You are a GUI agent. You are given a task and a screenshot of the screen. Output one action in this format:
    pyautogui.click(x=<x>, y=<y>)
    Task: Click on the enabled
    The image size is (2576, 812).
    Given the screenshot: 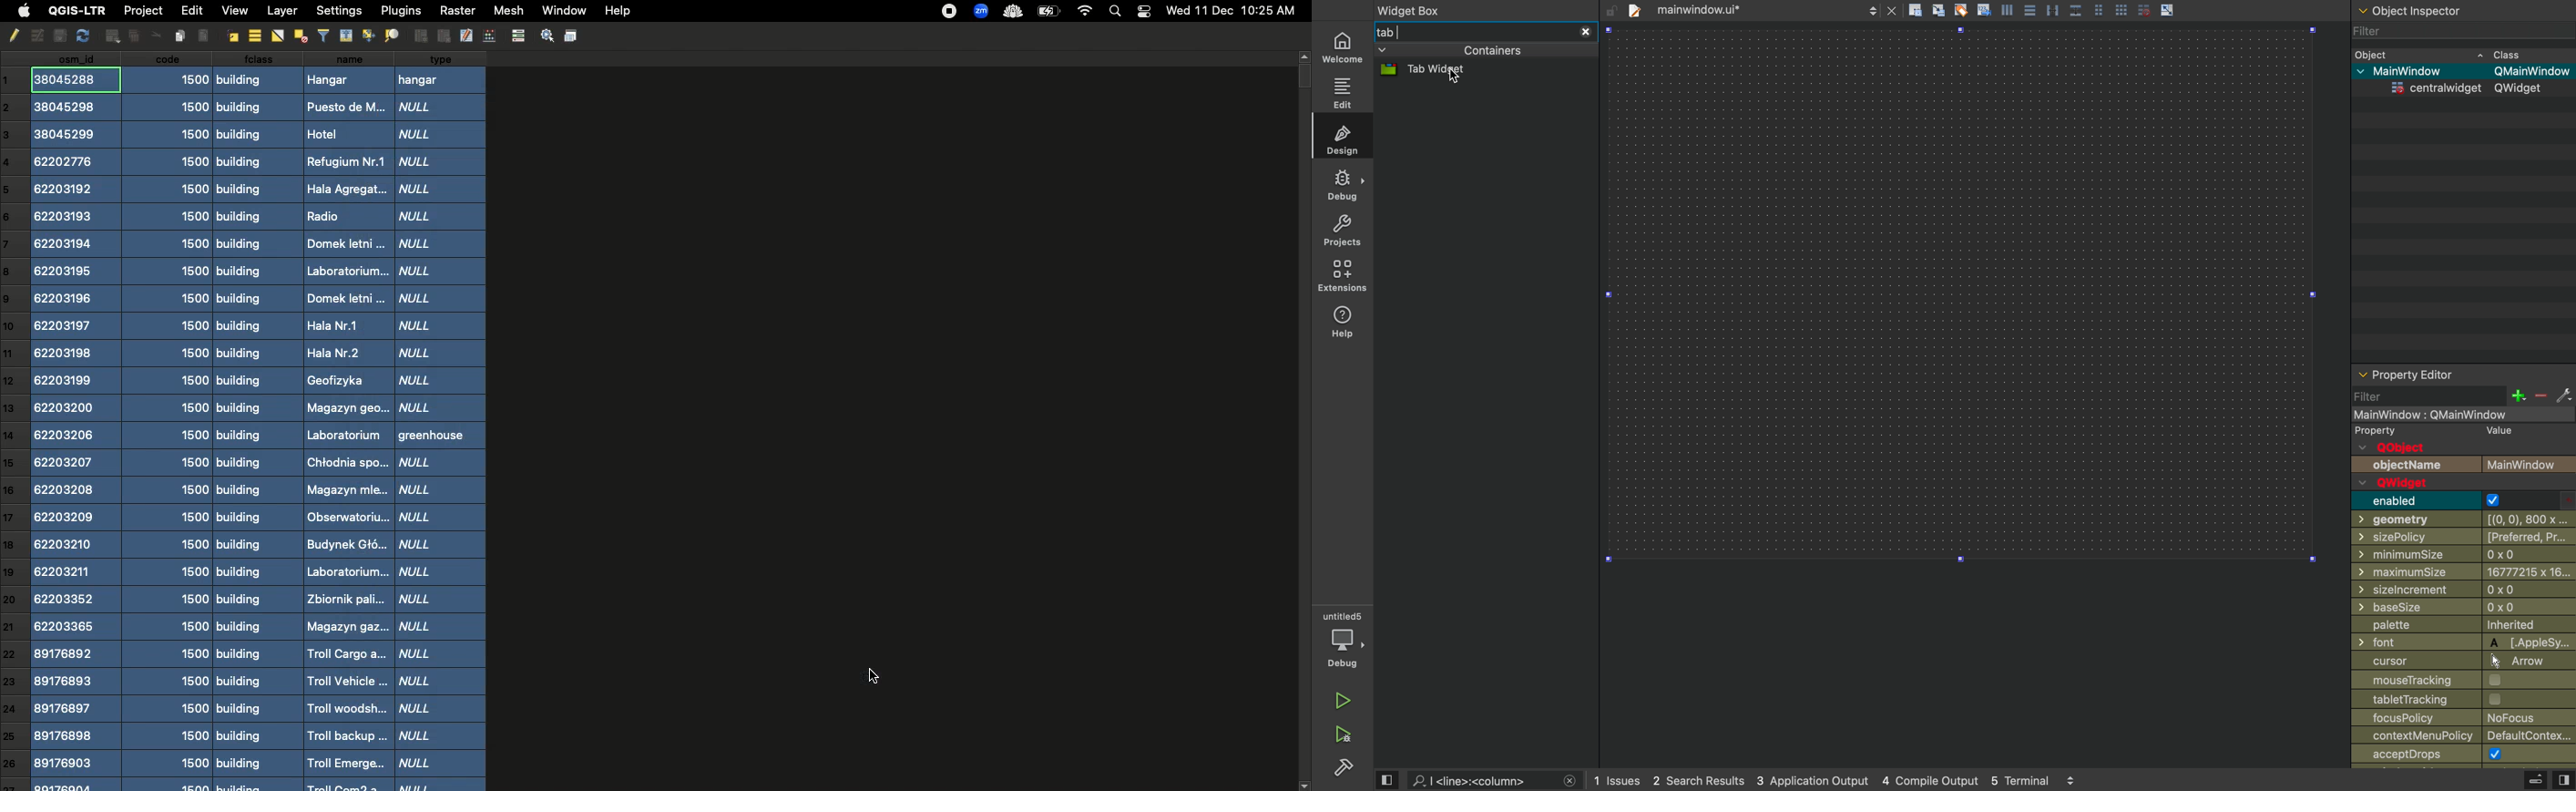 What is the action you would take?
    pyautogui.click(x=2432, y=501)
    